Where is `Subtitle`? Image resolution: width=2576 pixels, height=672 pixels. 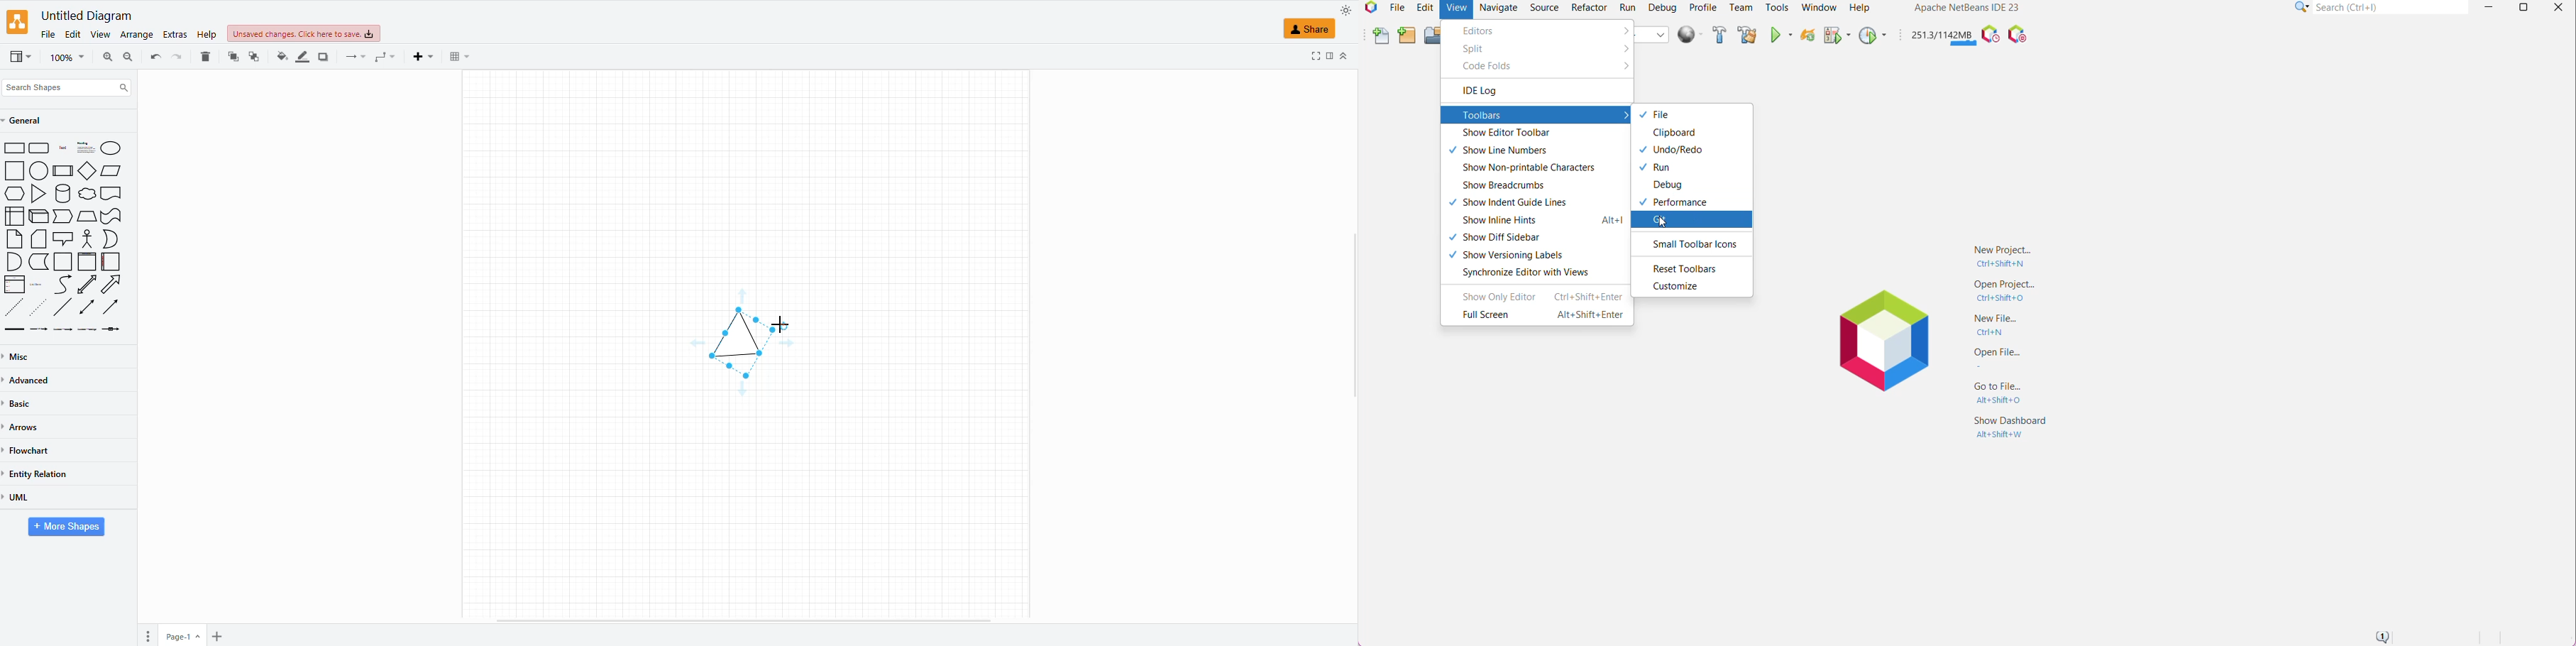 Subtitle is located at coordinates (87, 148).